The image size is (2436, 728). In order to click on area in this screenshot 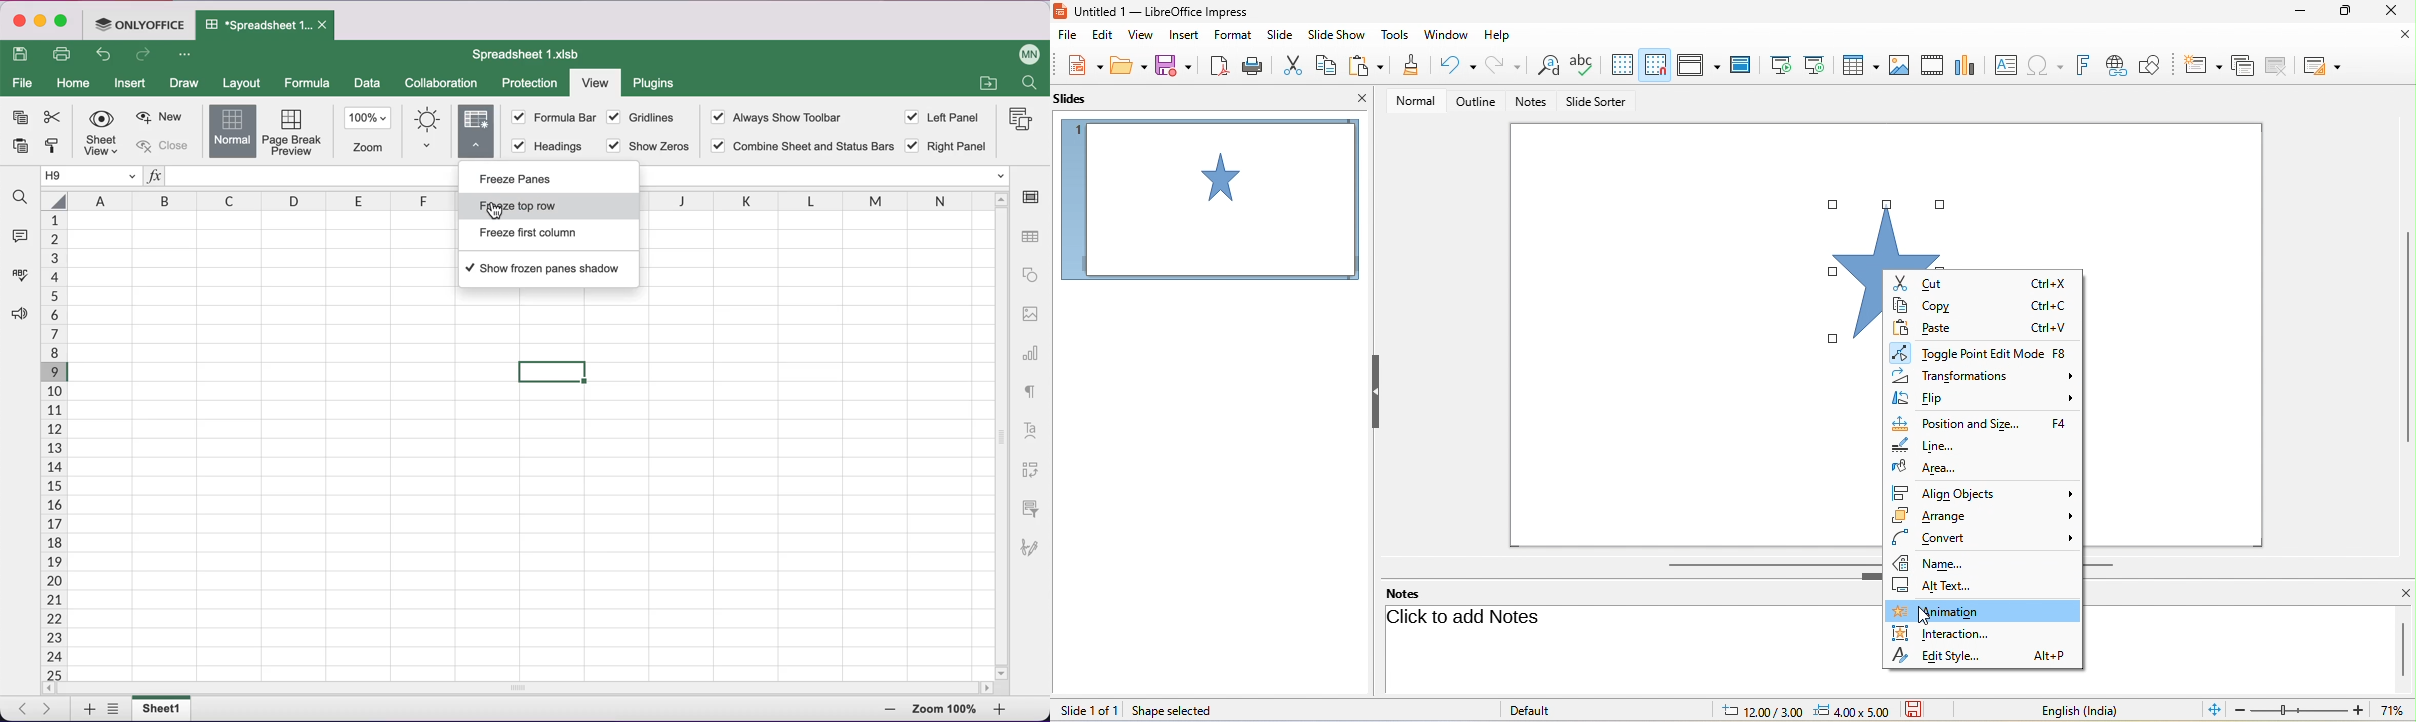, I will do `click(1926, 467)`.